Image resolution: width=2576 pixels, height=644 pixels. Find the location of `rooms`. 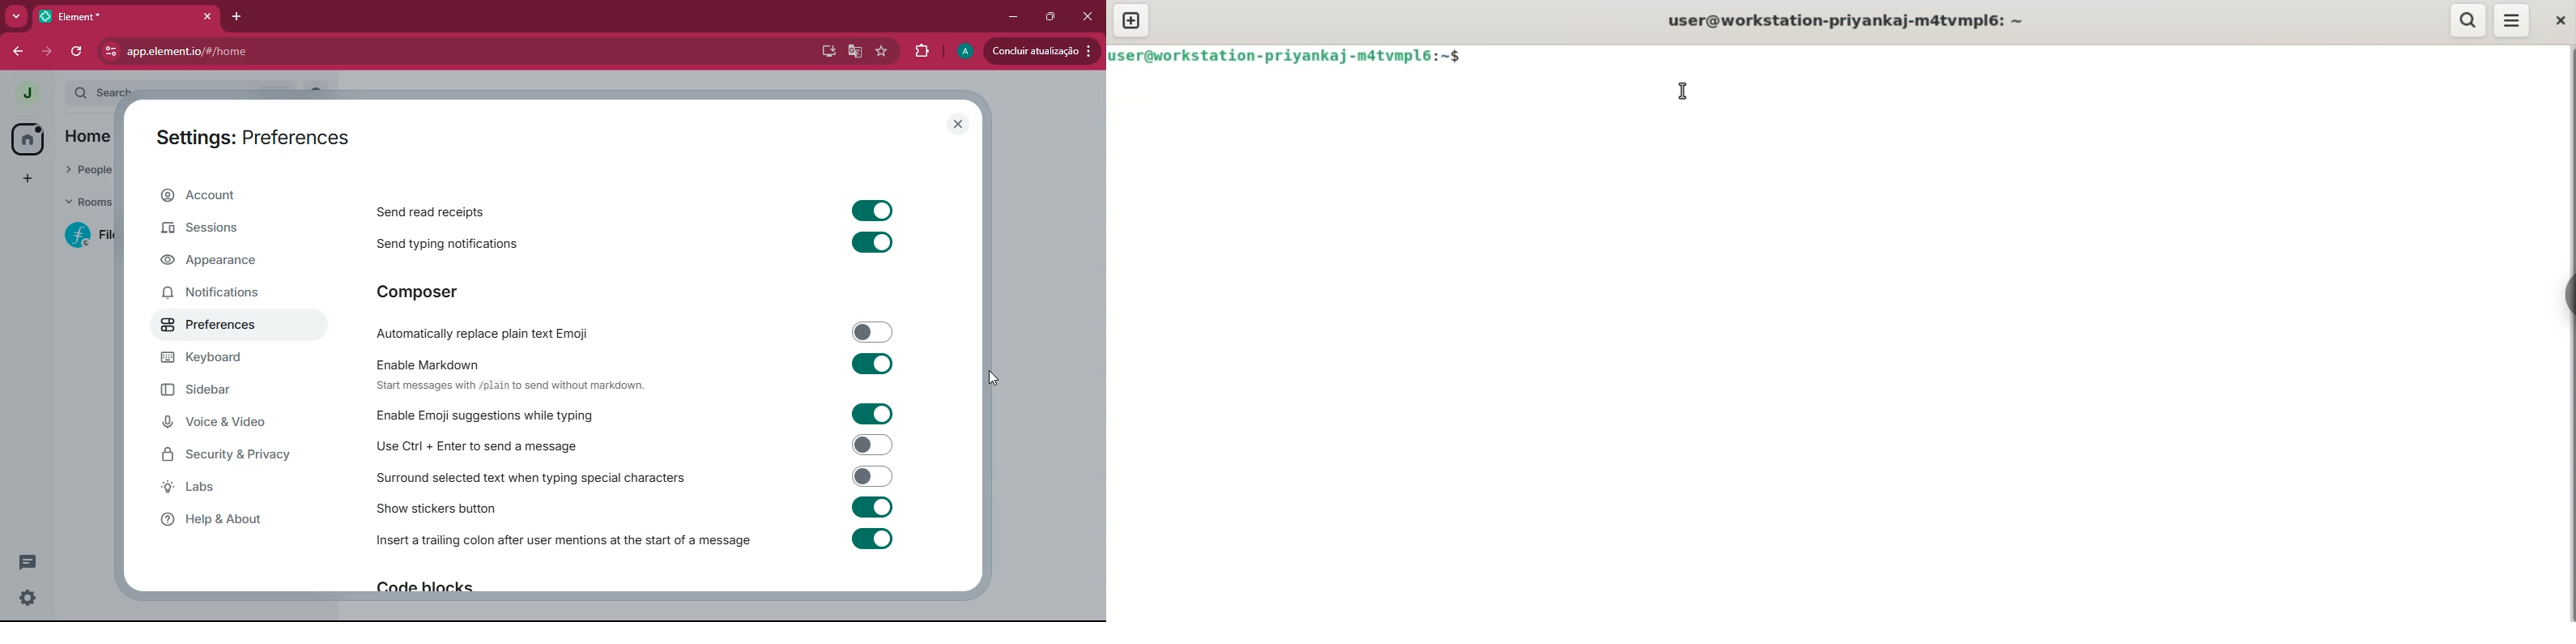

rooms is located at coordinates (90, 202).